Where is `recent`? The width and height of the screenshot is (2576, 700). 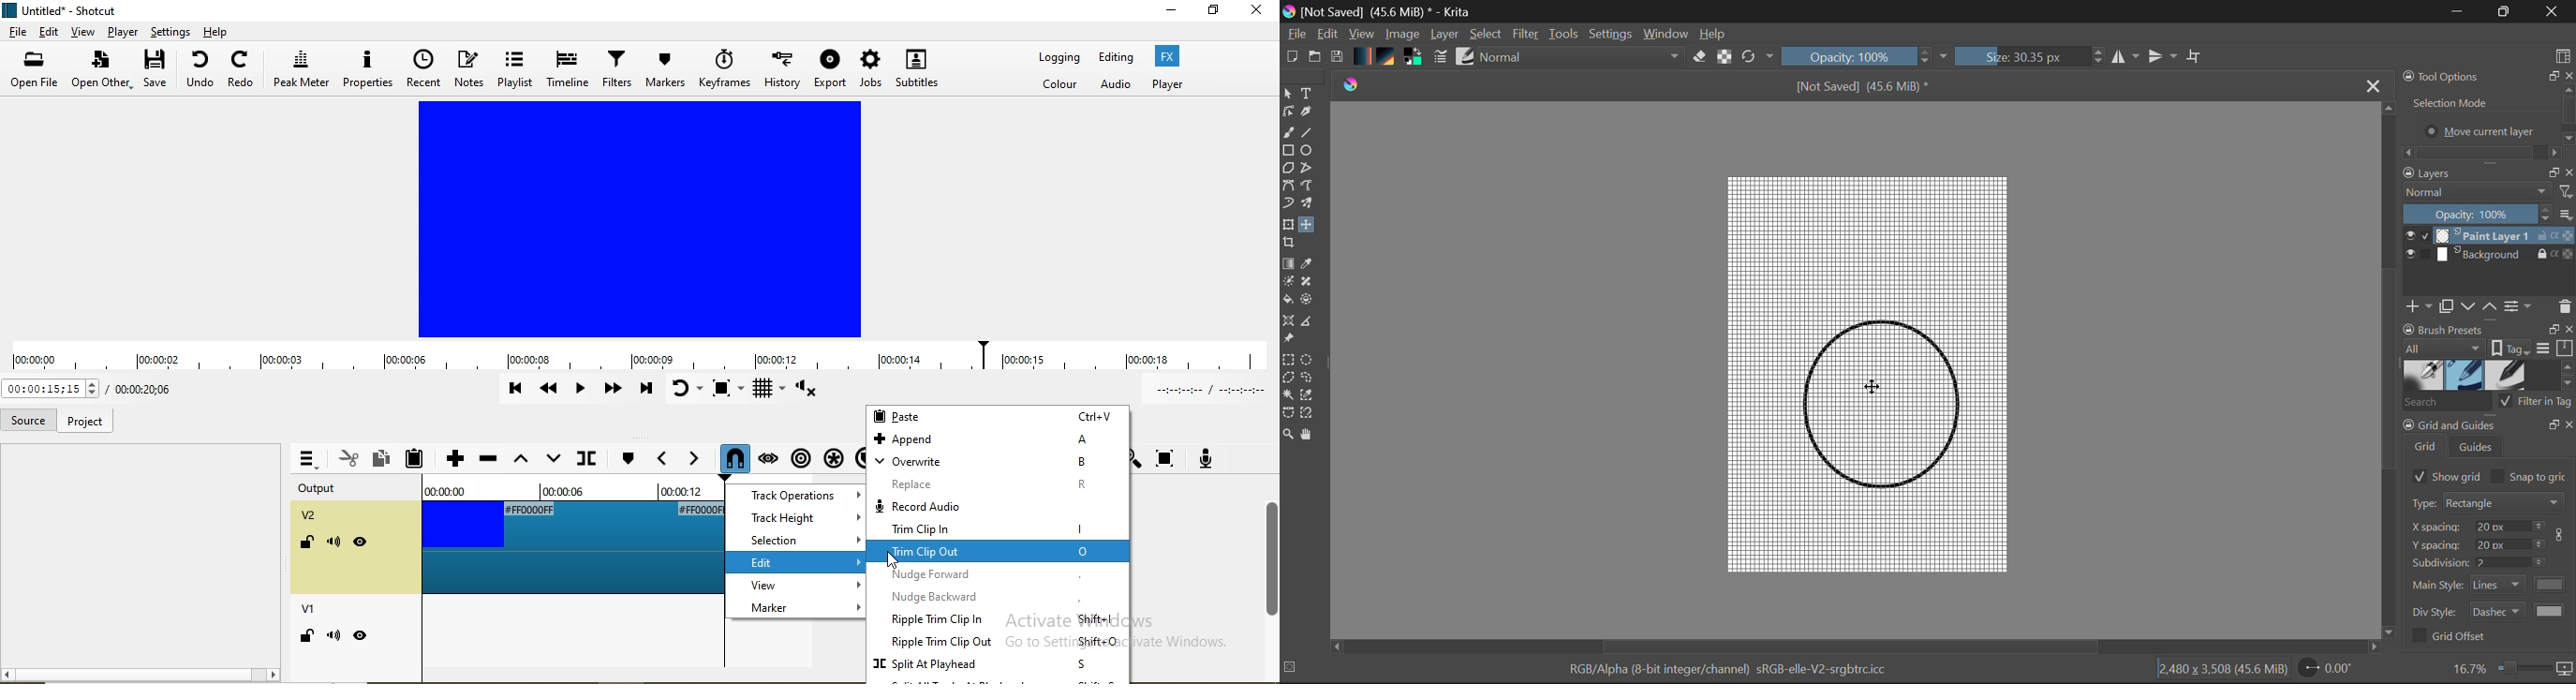
recent is located at coordinates (423, 68).